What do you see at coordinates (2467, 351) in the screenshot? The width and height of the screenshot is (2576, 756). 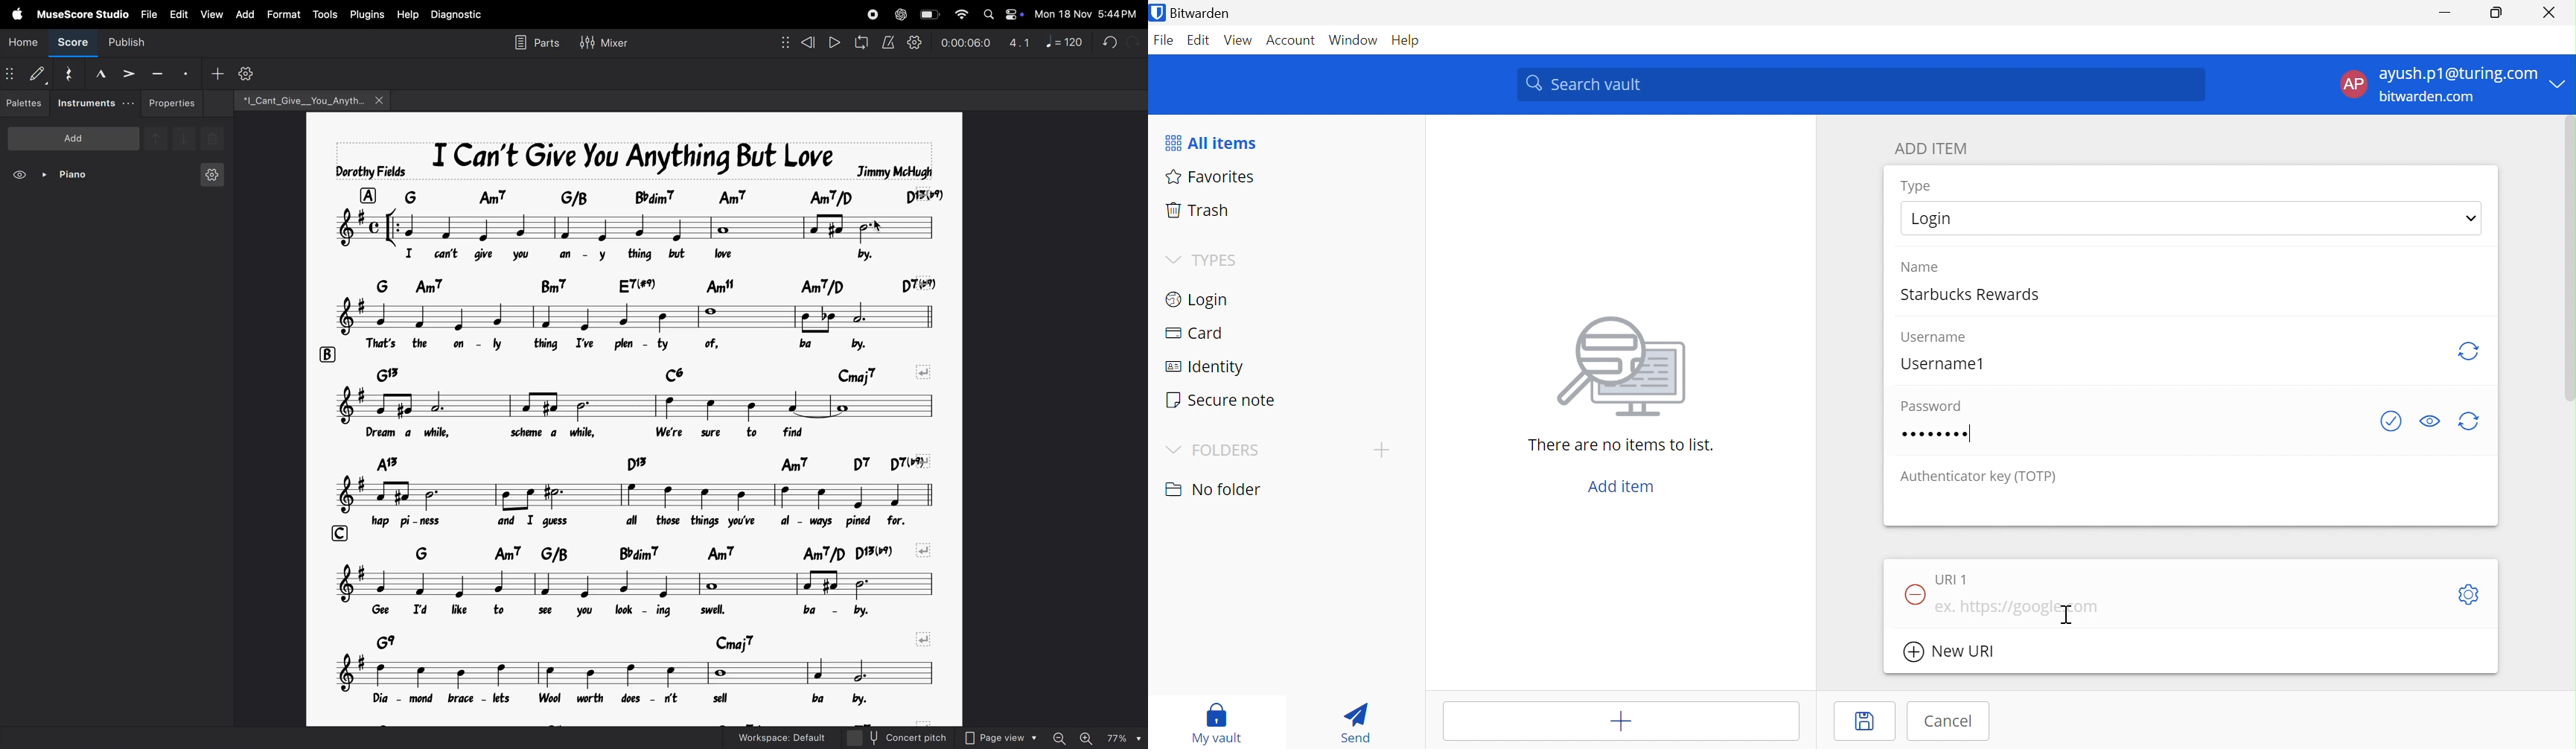 I see `Regenerate username` at bounding box center [2467, 351].